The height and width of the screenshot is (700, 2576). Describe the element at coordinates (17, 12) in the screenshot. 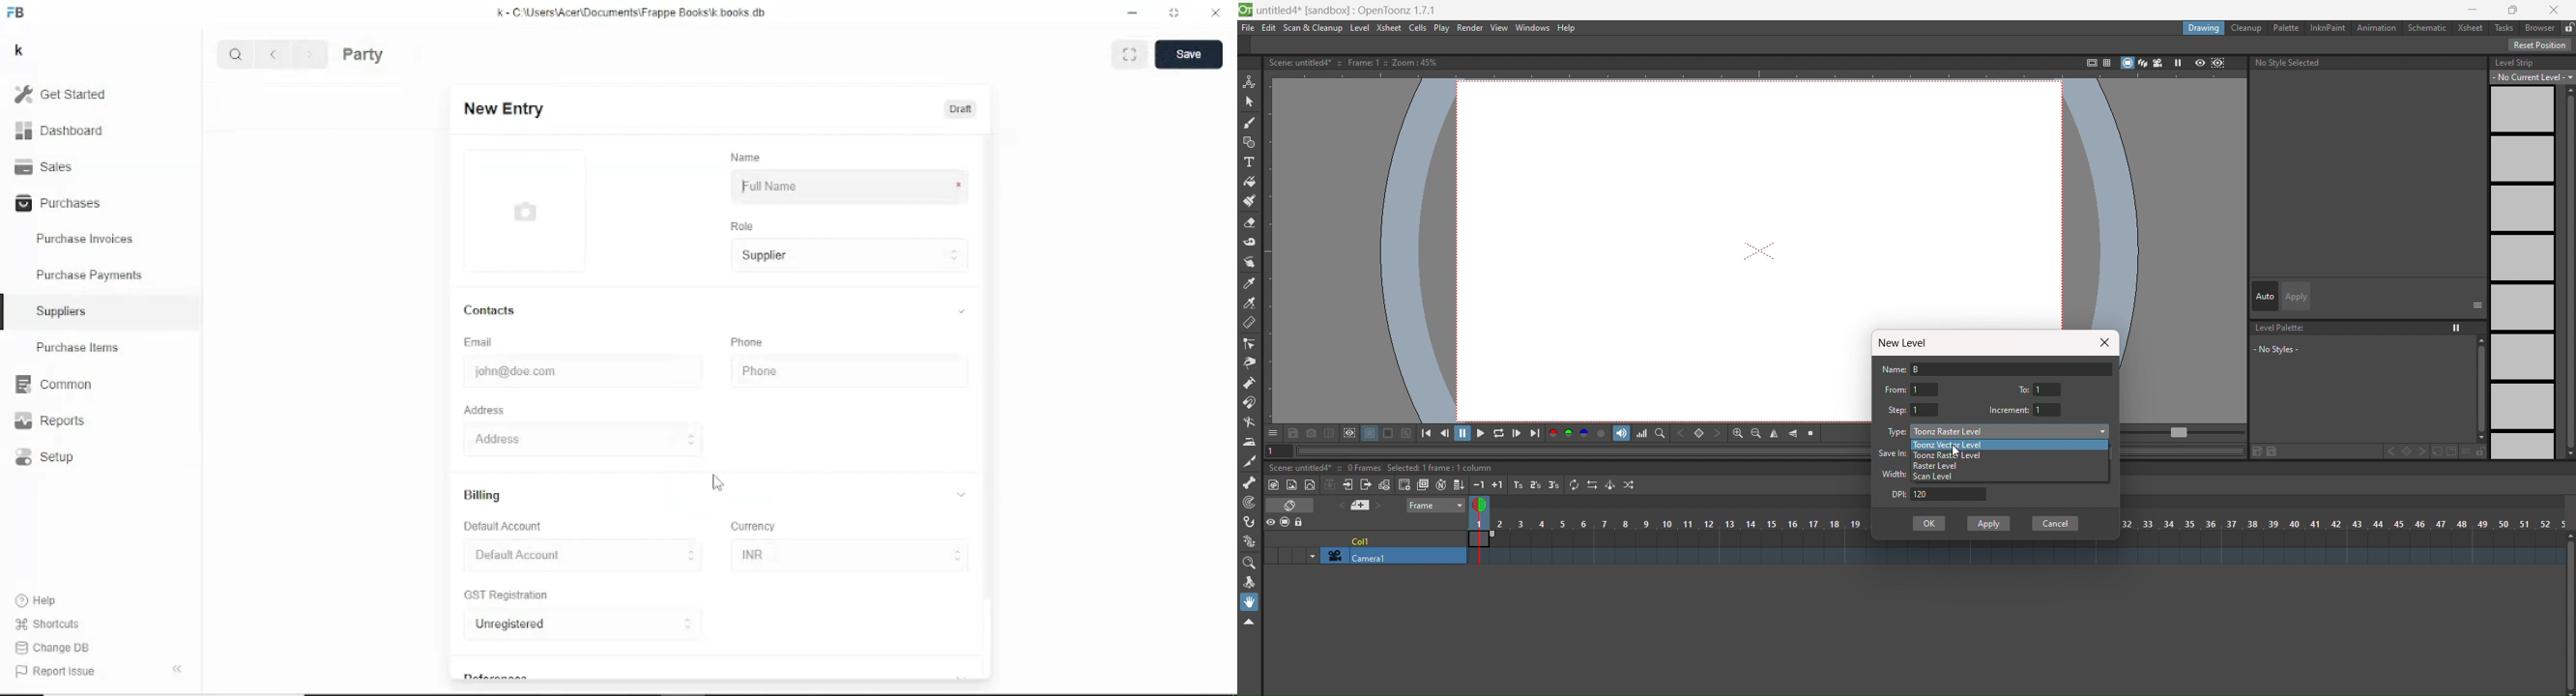

I see `FB` at that location.